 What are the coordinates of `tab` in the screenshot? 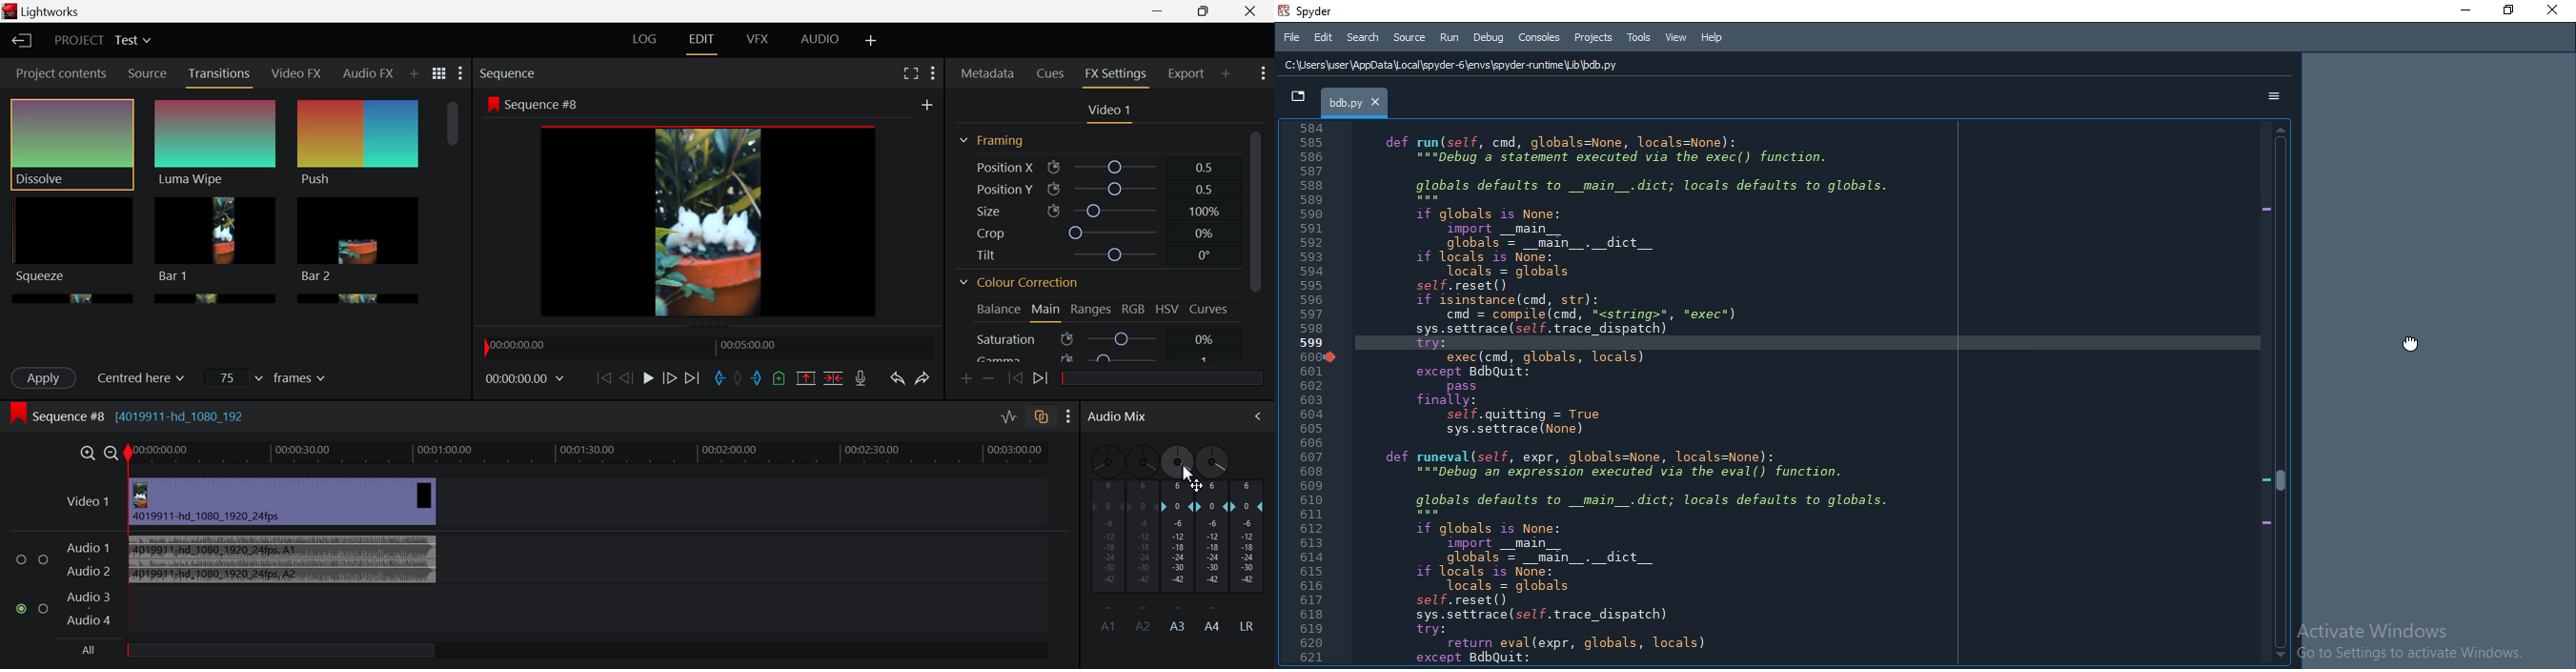 It's located at (1298, 95).